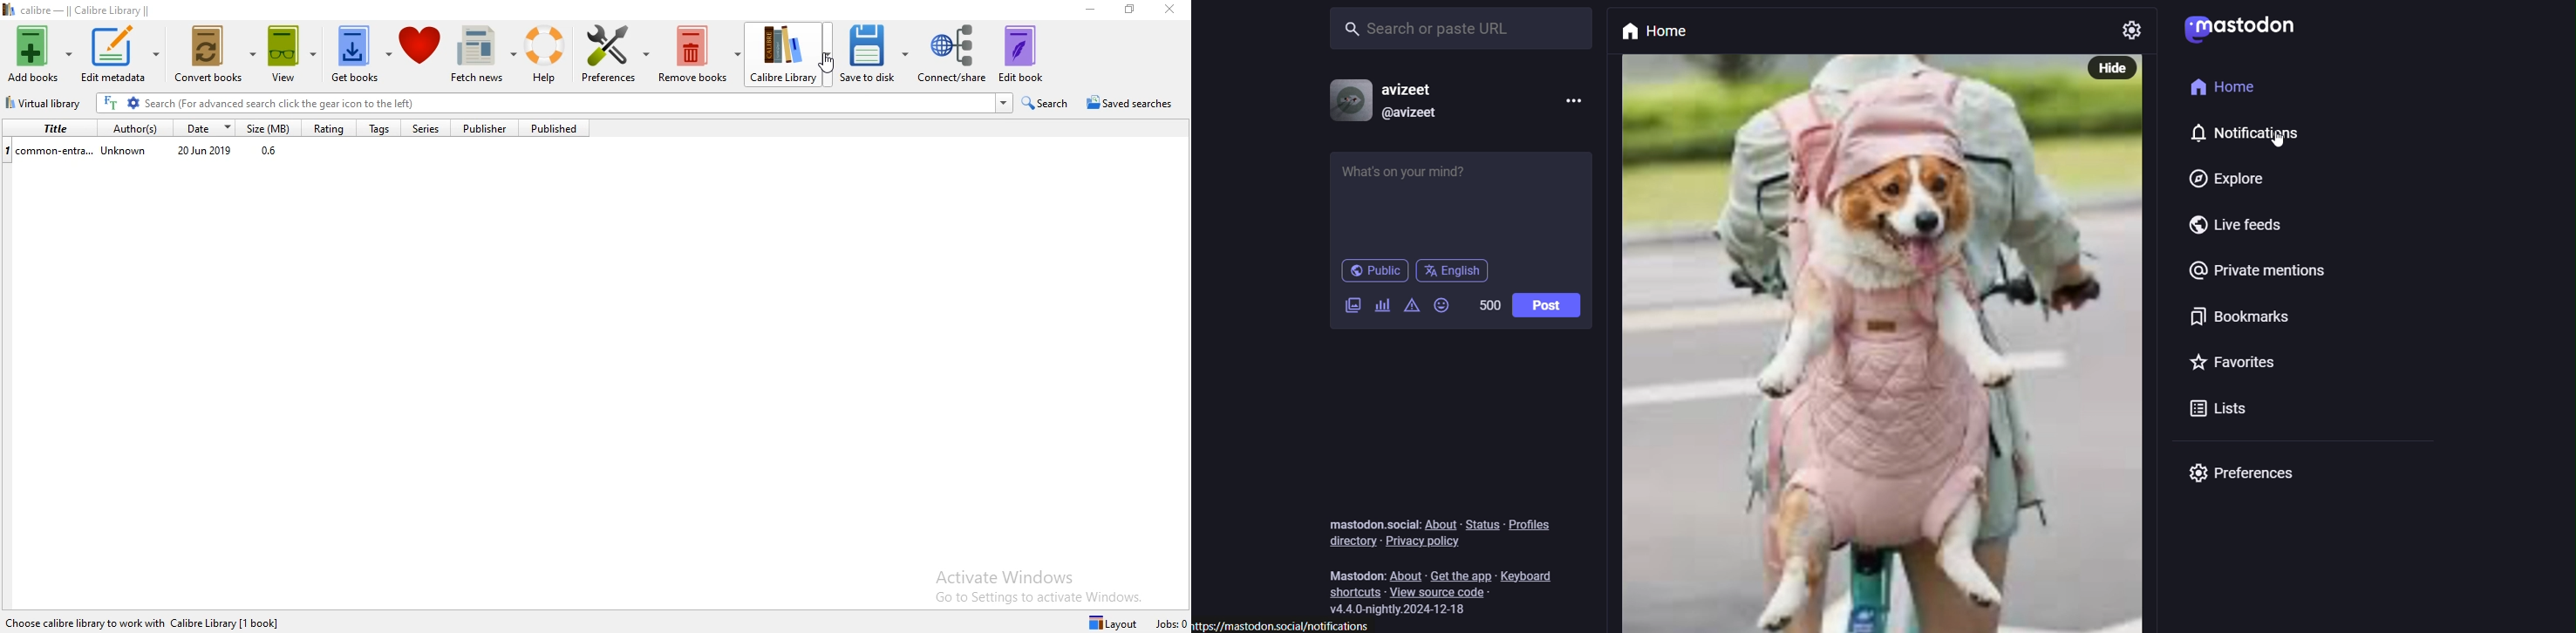 The height and width of the screenshot is (644, 2576). What do you see at coordinates (273, 153) in the screenshot?
I see `0.6` at bounding box center [273, 153].